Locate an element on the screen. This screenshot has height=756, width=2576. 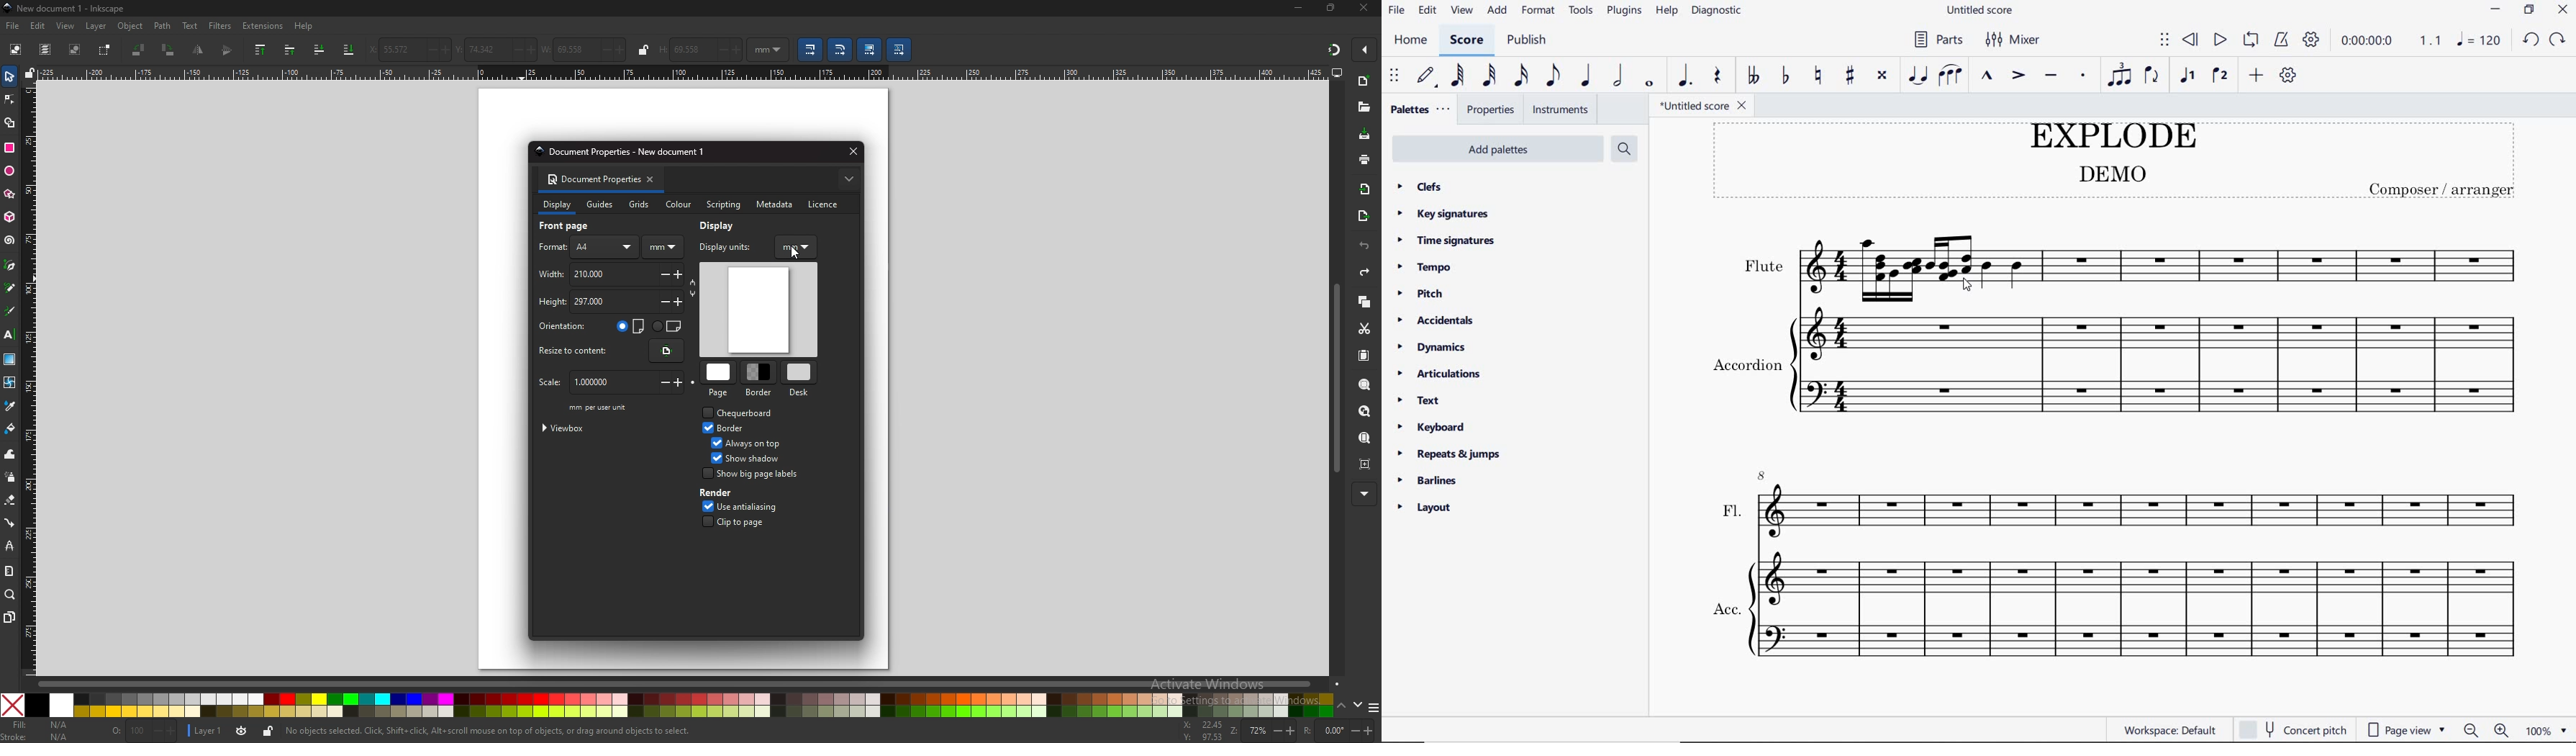
connector is located at coordinates (9, 522).